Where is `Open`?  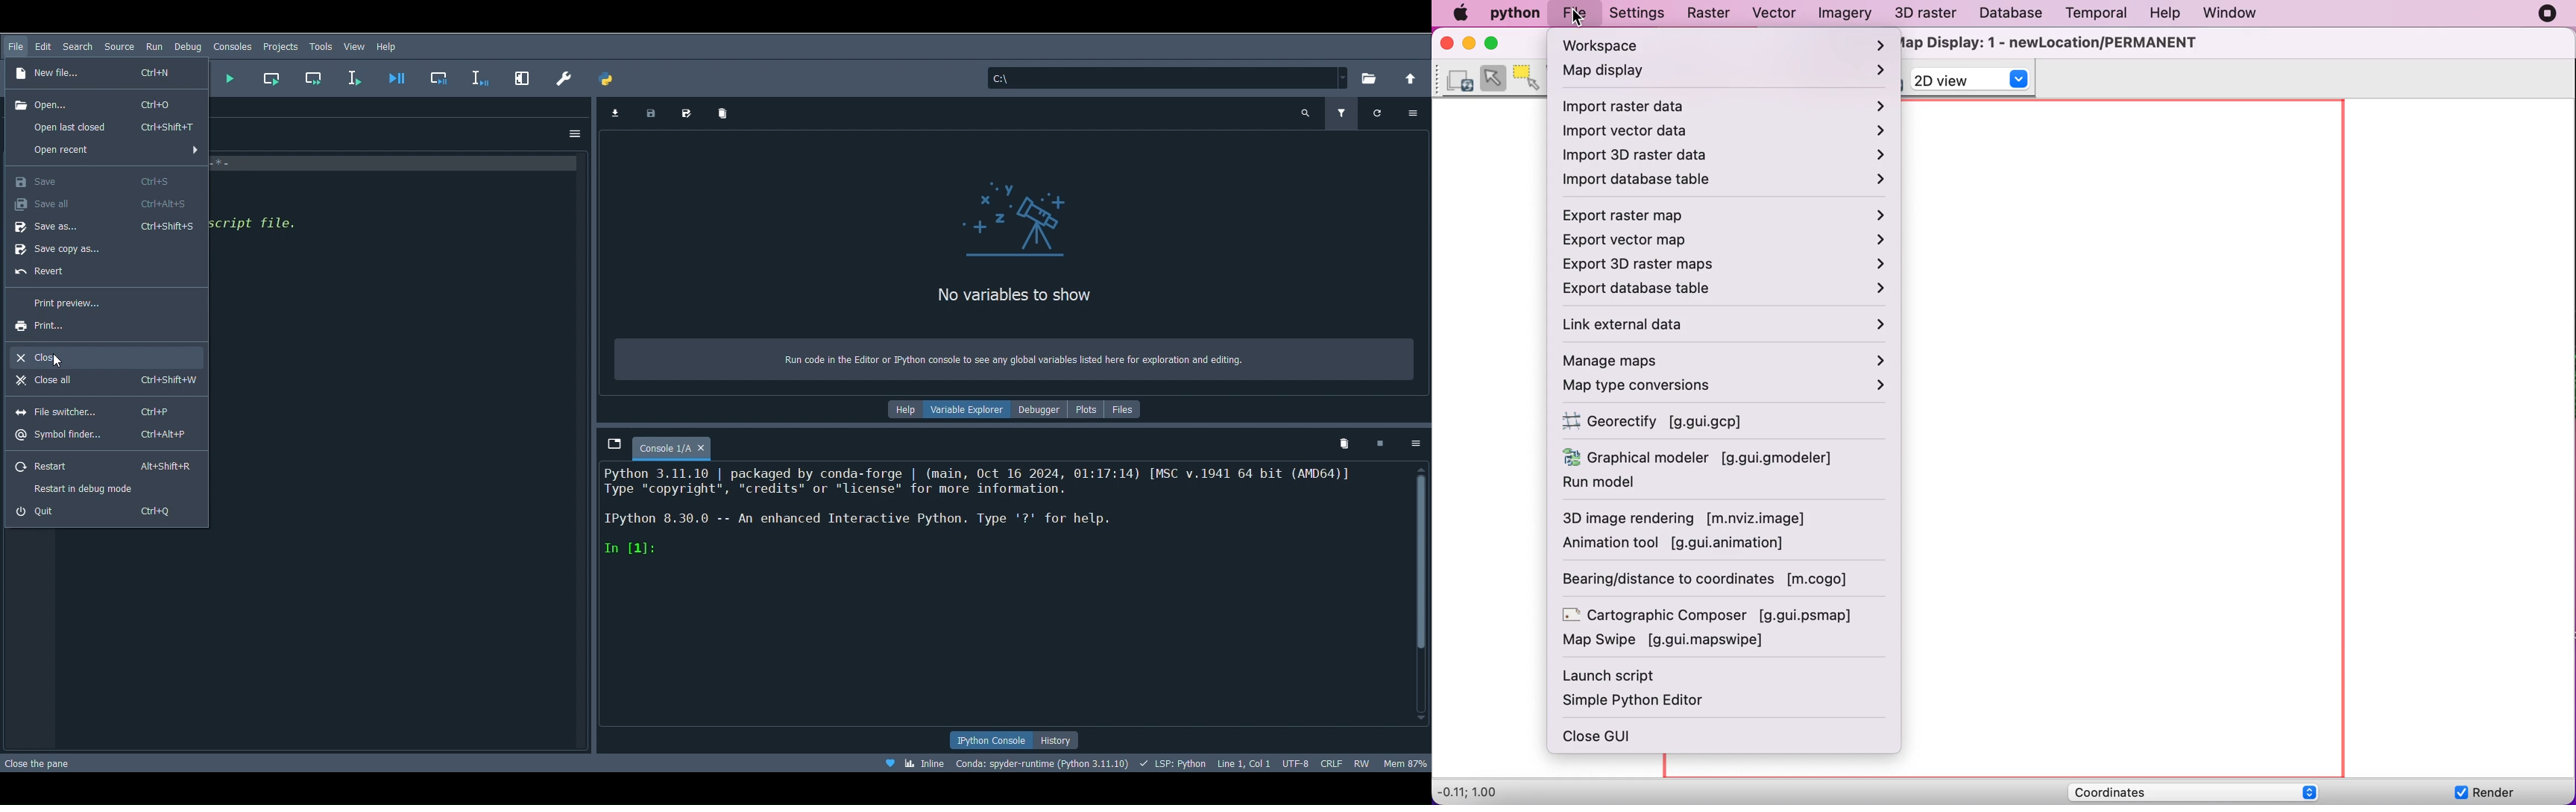
Open is located at coordinates (98, 103).